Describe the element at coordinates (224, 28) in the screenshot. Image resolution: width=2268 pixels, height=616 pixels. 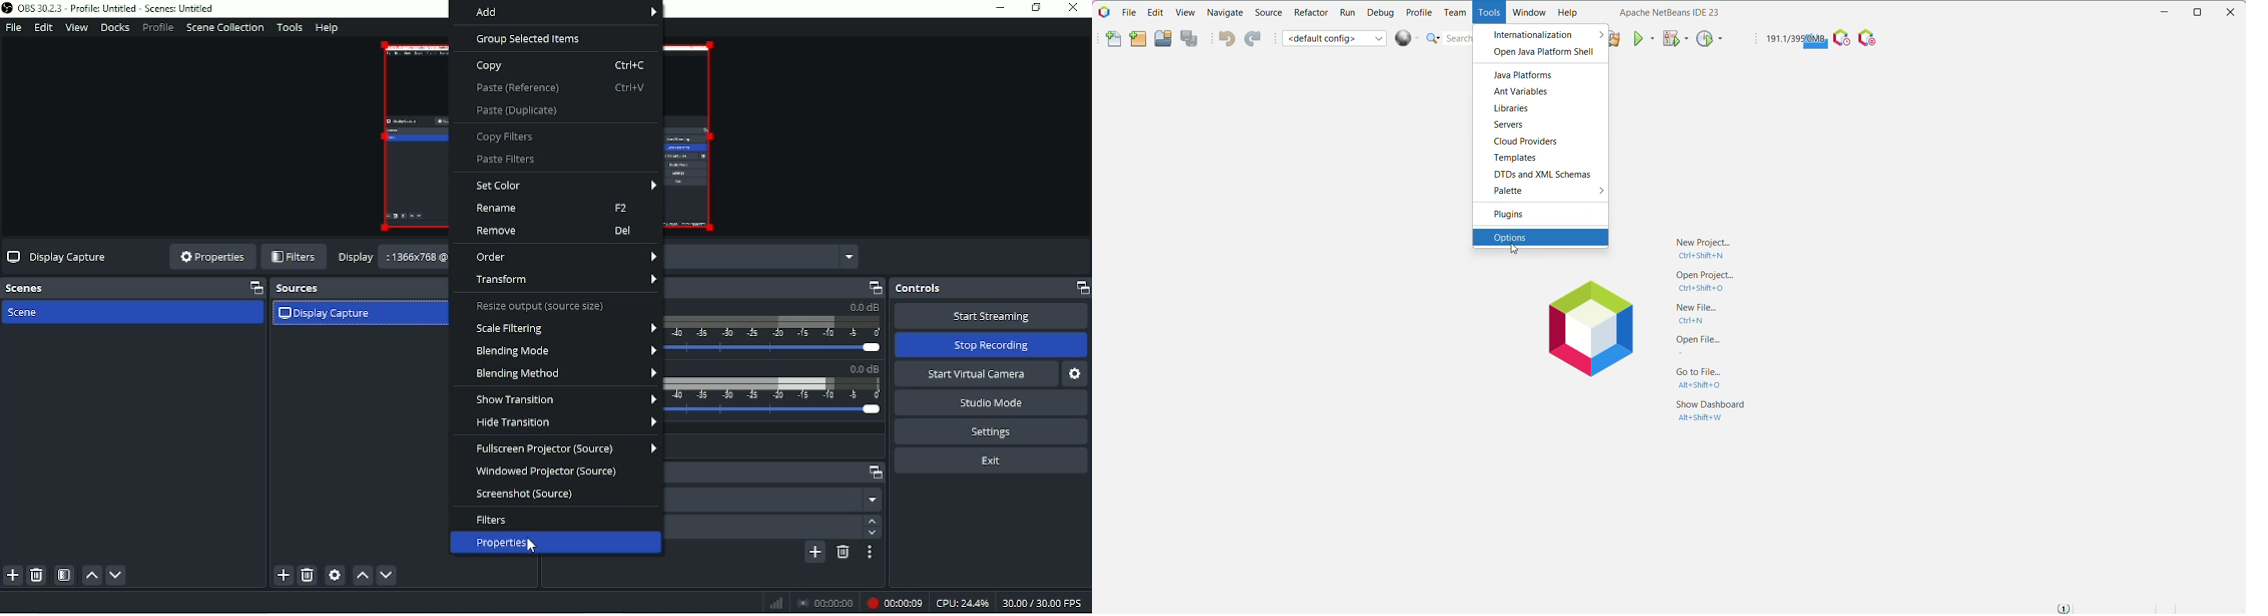
I see `Scene Collection` at that location.